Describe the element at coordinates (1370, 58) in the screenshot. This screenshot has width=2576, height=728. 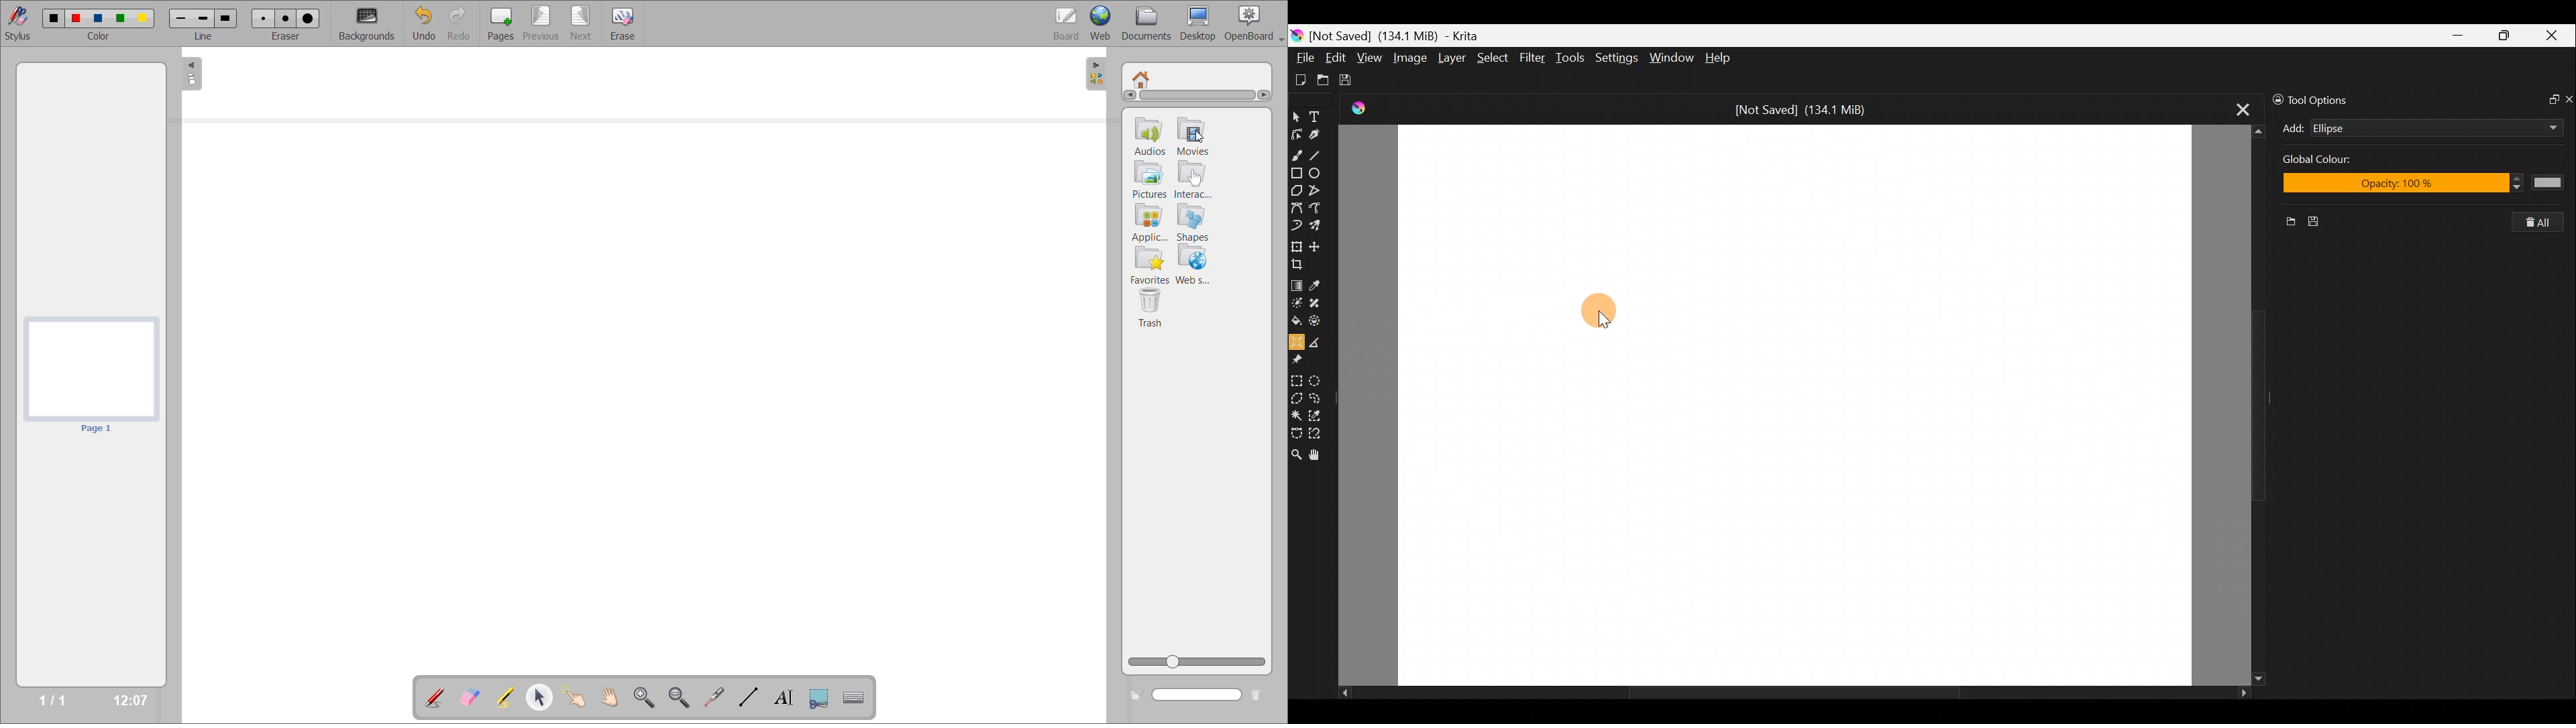
I see `View` at that location.